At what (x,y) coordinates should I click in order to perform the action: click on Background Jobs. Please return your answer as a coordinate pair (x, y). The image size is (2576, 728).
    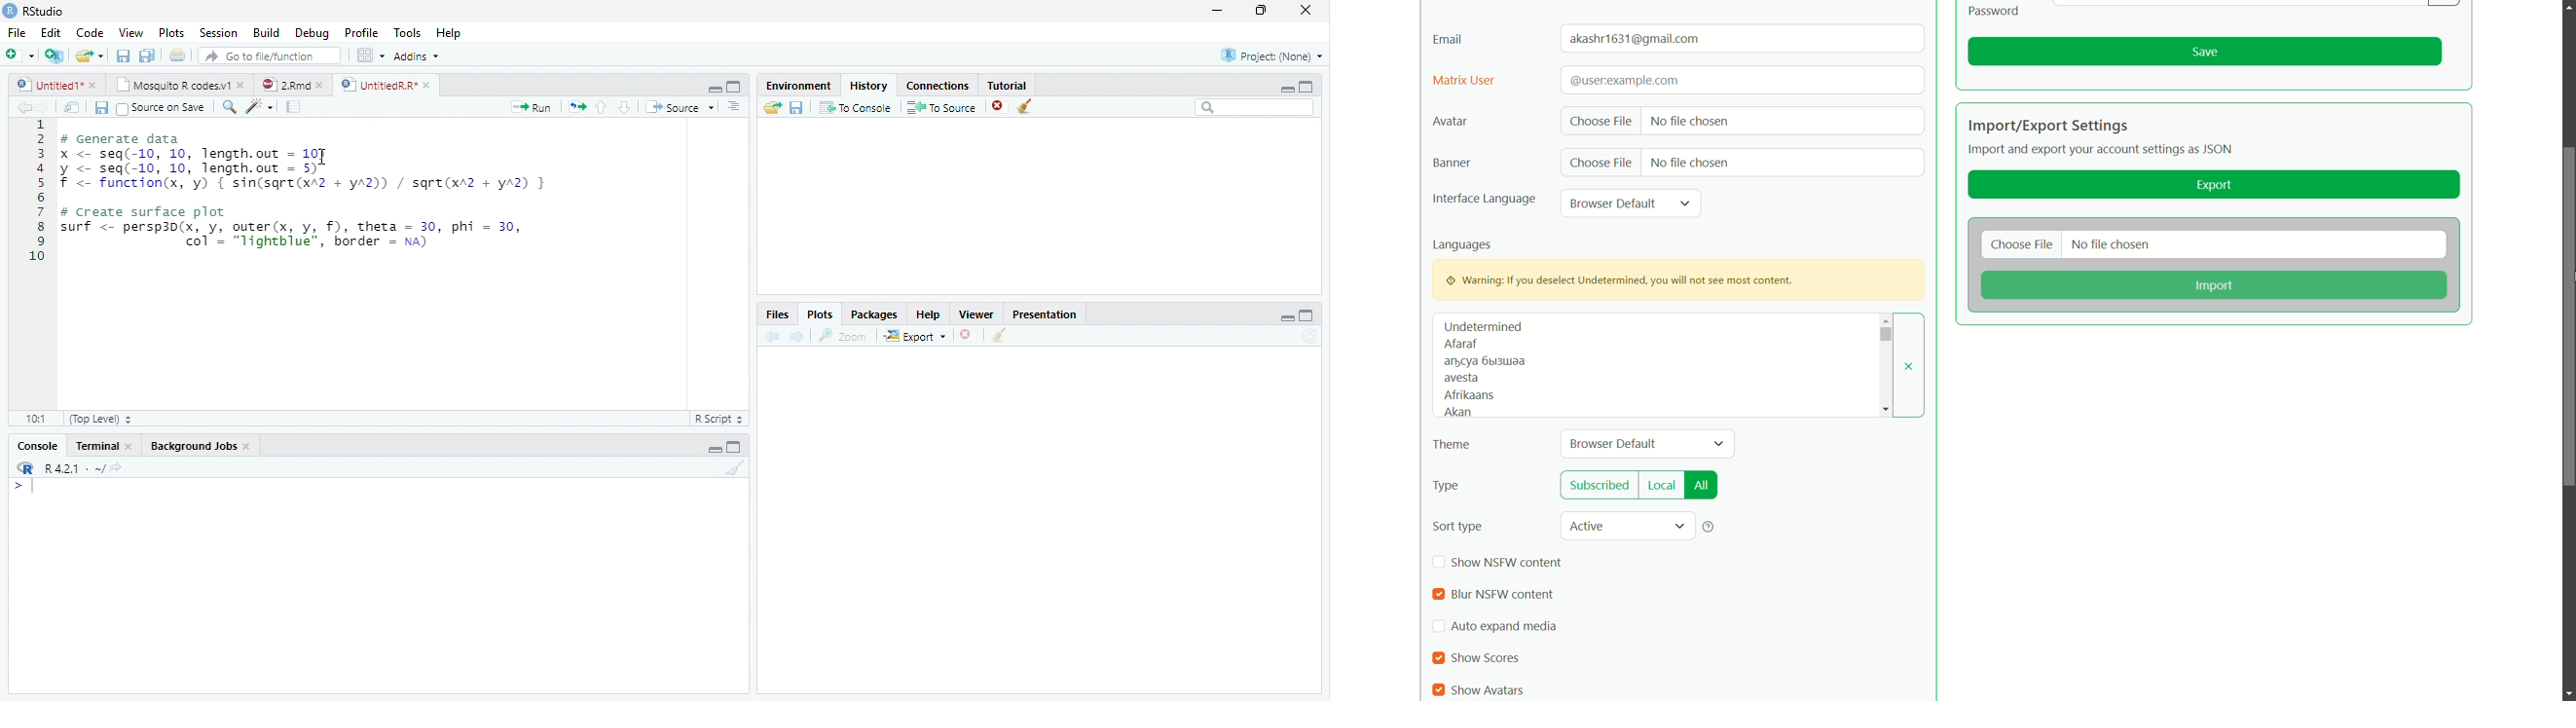
    Looking at the image, I should click on (194, 446).